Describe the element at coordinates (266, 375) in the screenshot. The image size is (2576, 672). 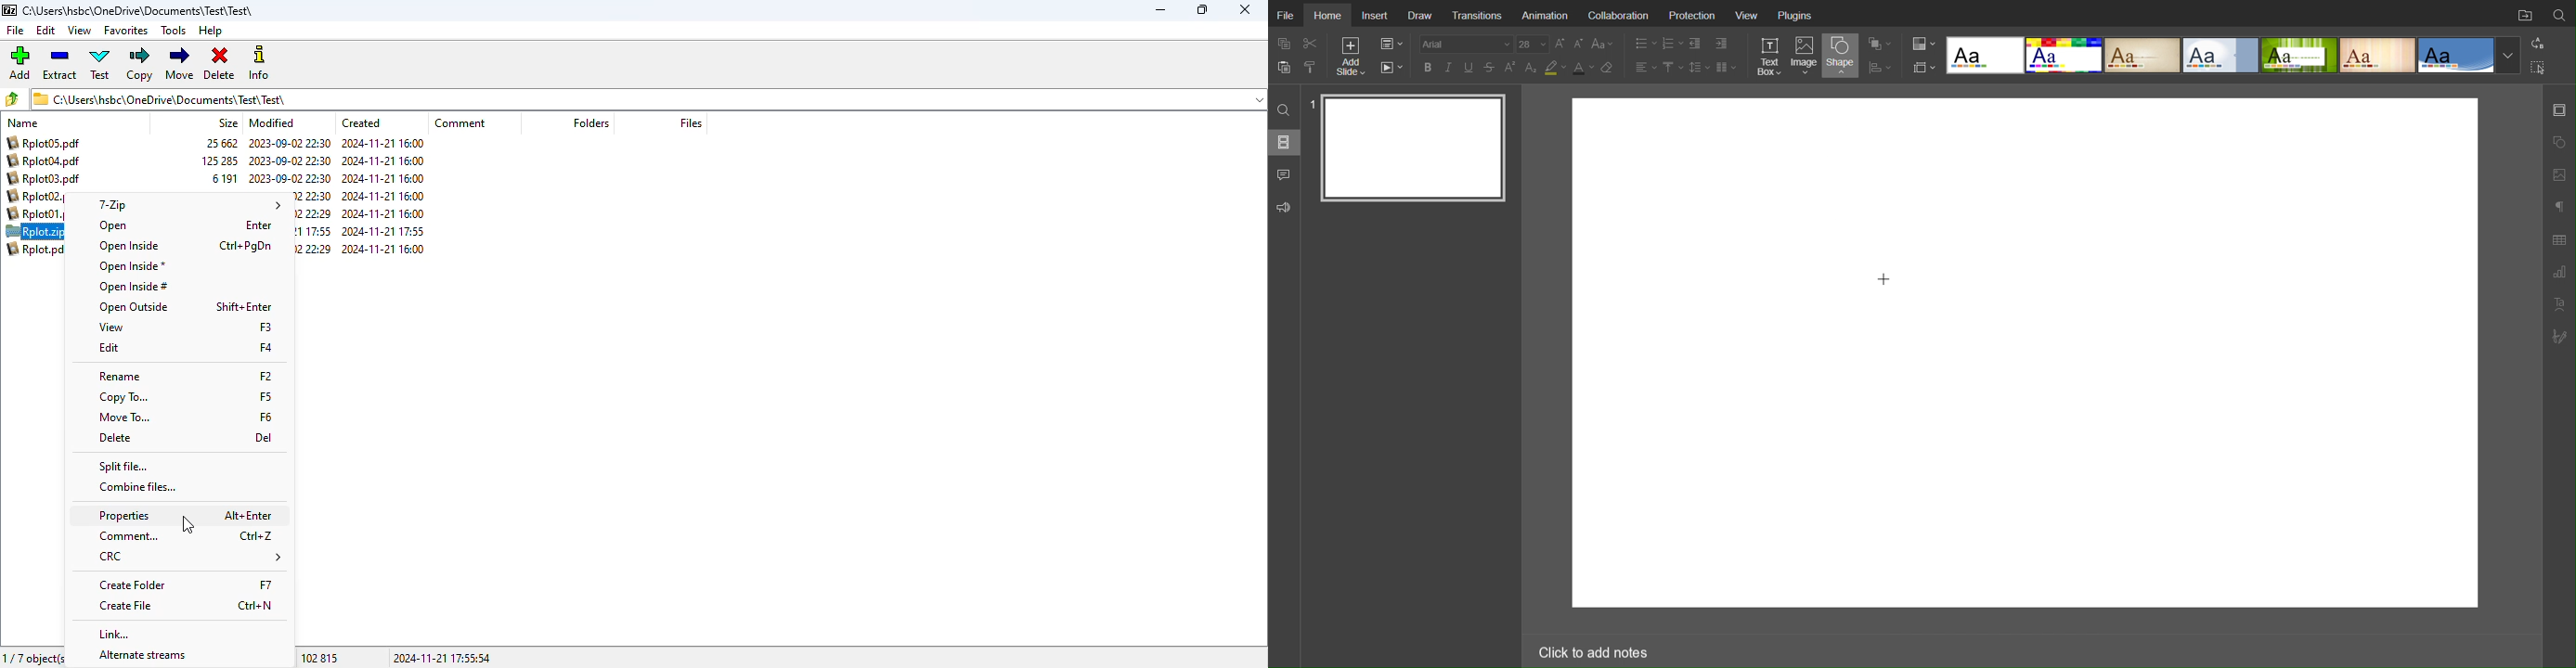
I see `shortcut for rename` at that location.